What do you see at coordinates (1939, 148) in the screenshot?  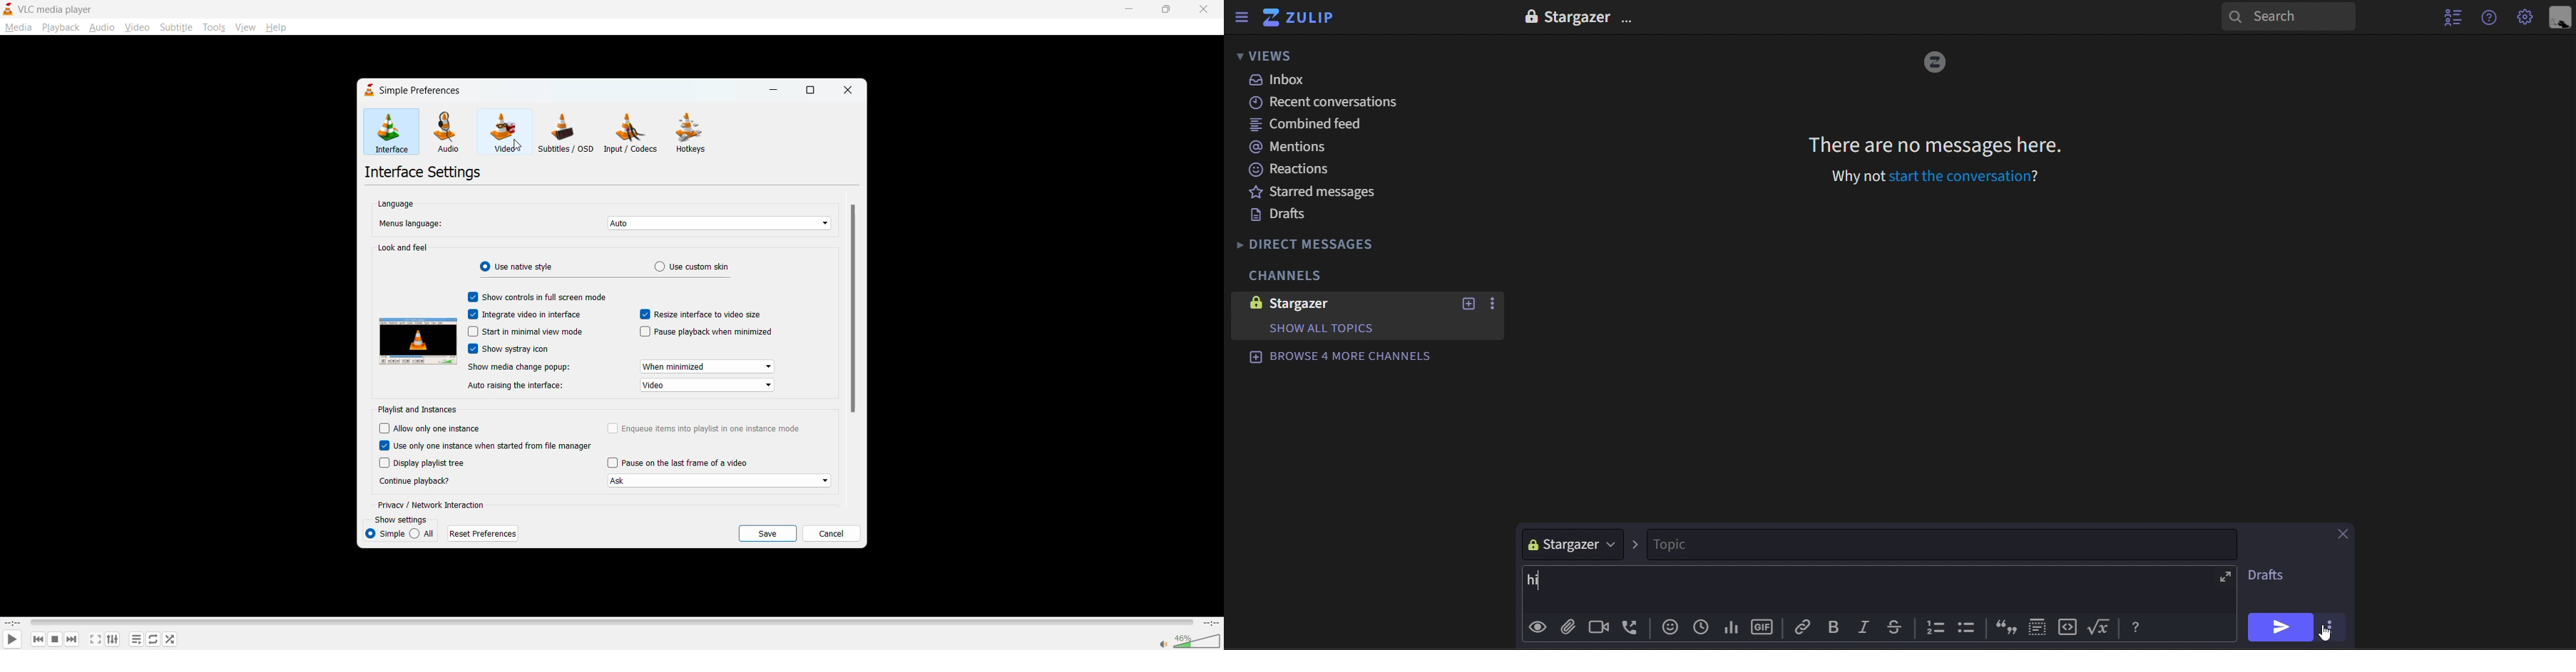 I see `There are no messages here` at bounding box center [1939, 148].